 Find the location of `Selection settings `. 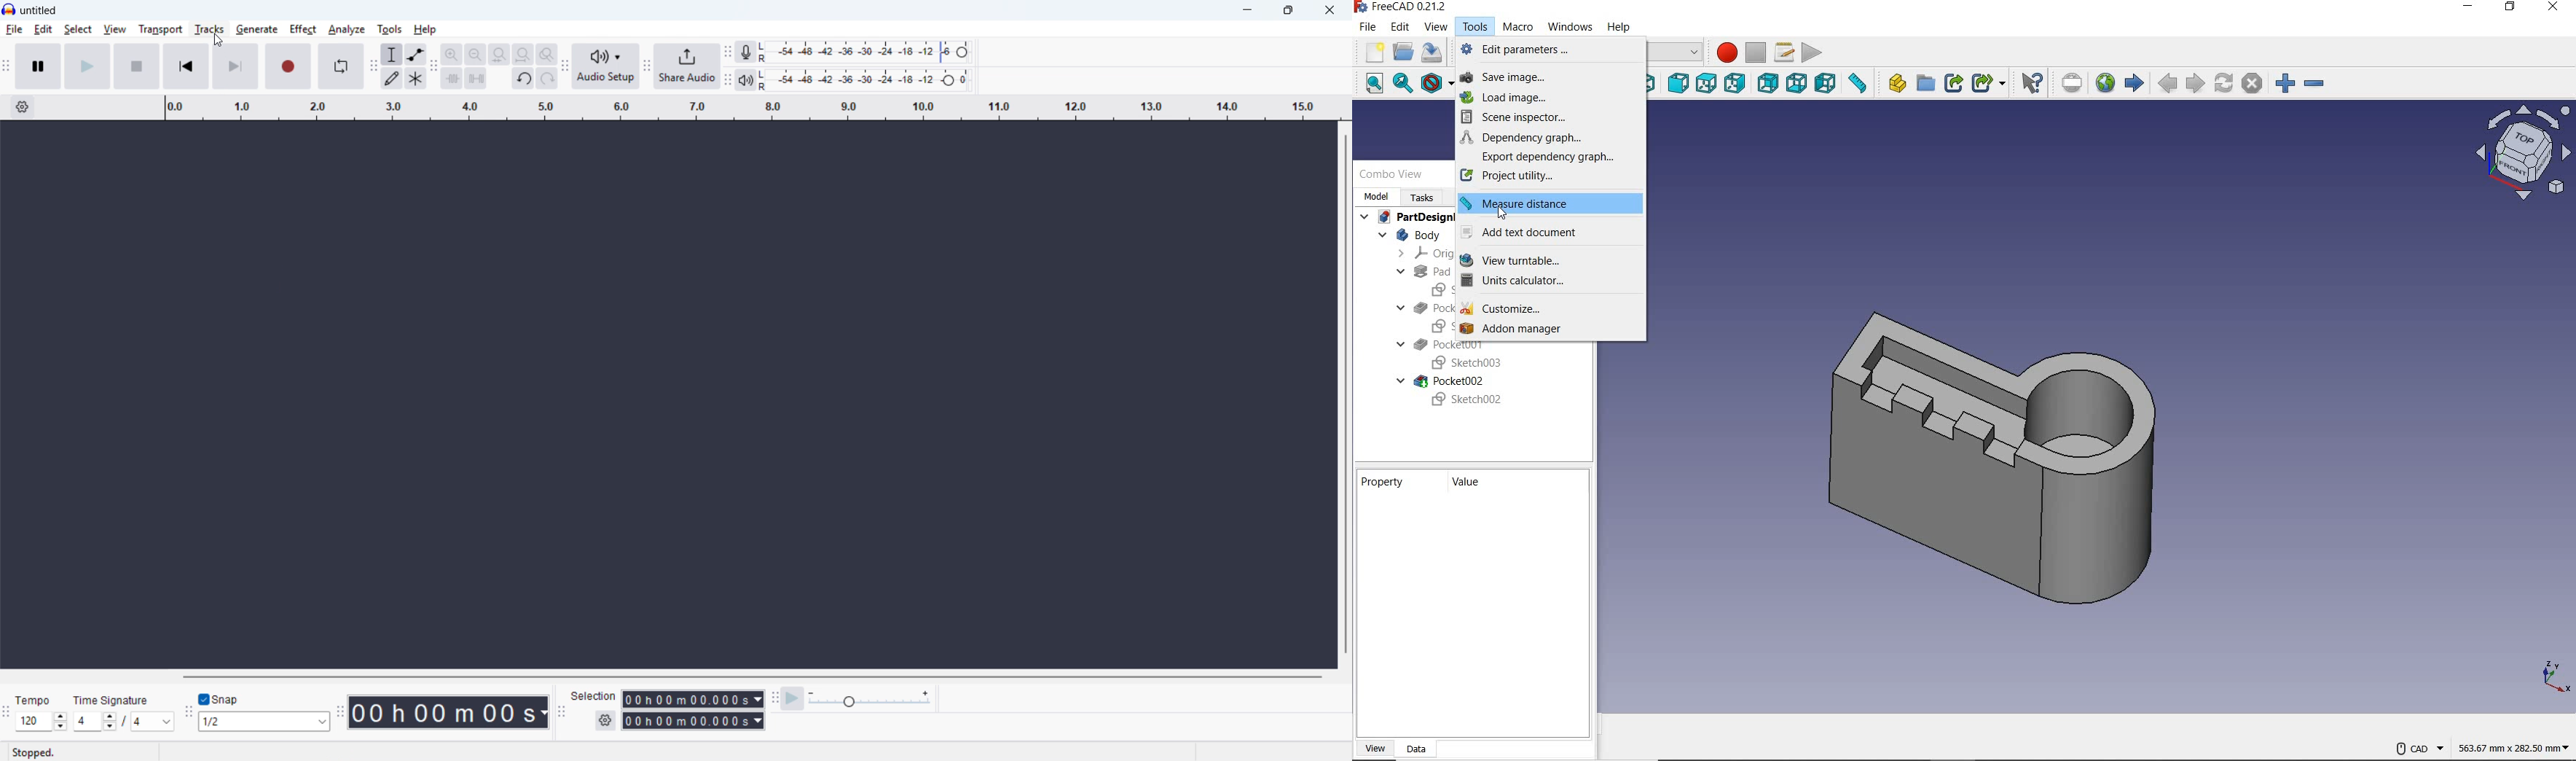

Selection settings  is located at coordinates (606, 721).